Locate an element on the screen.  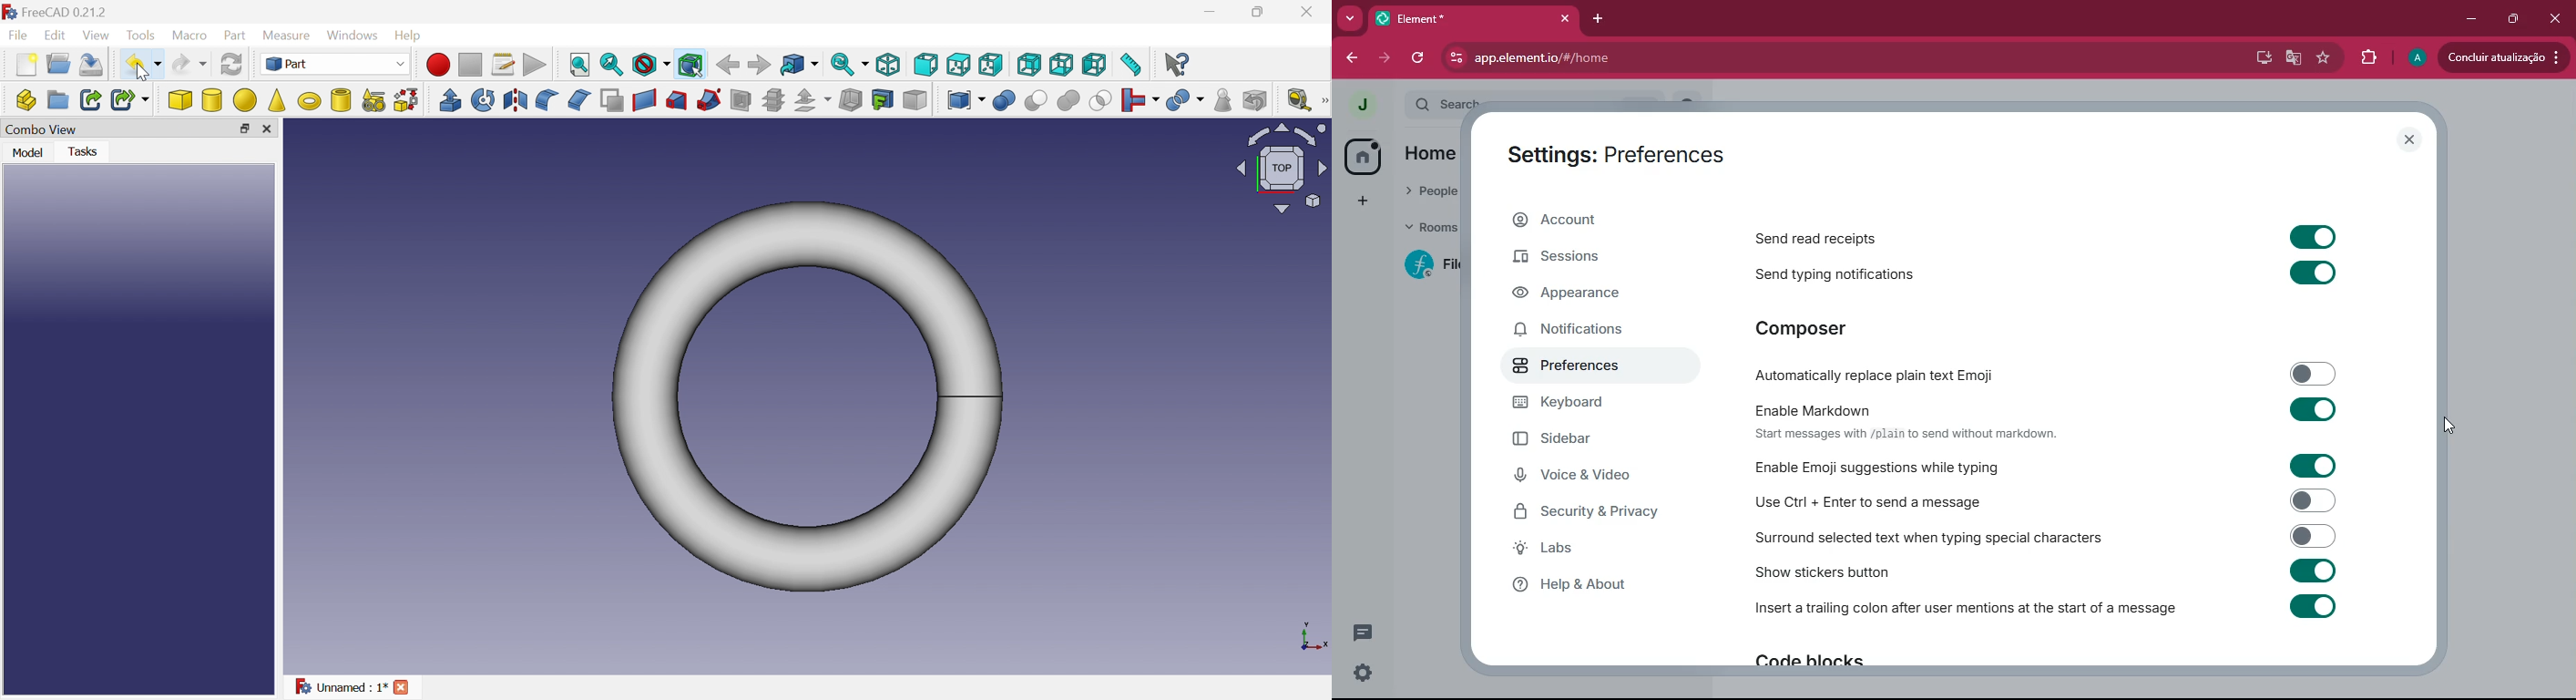
home is located at coordinates (1436, 156).